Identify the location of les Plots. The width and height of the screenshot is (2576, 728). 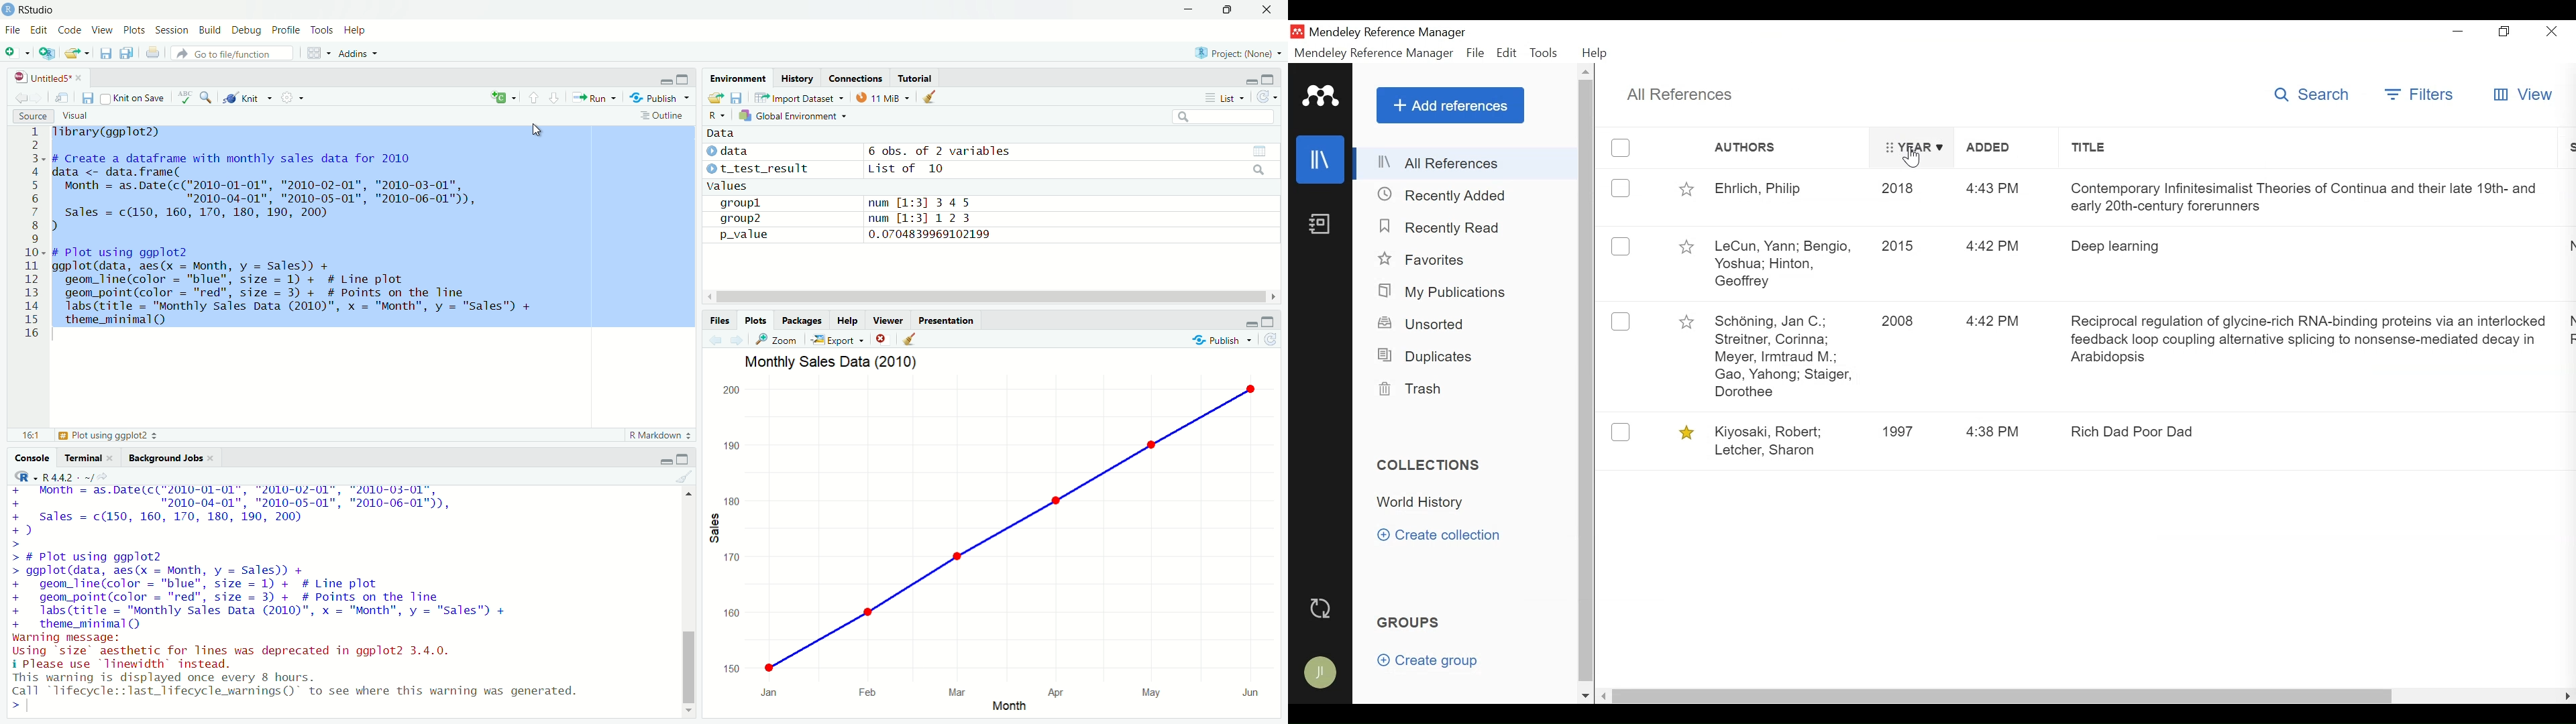
(755, 320).